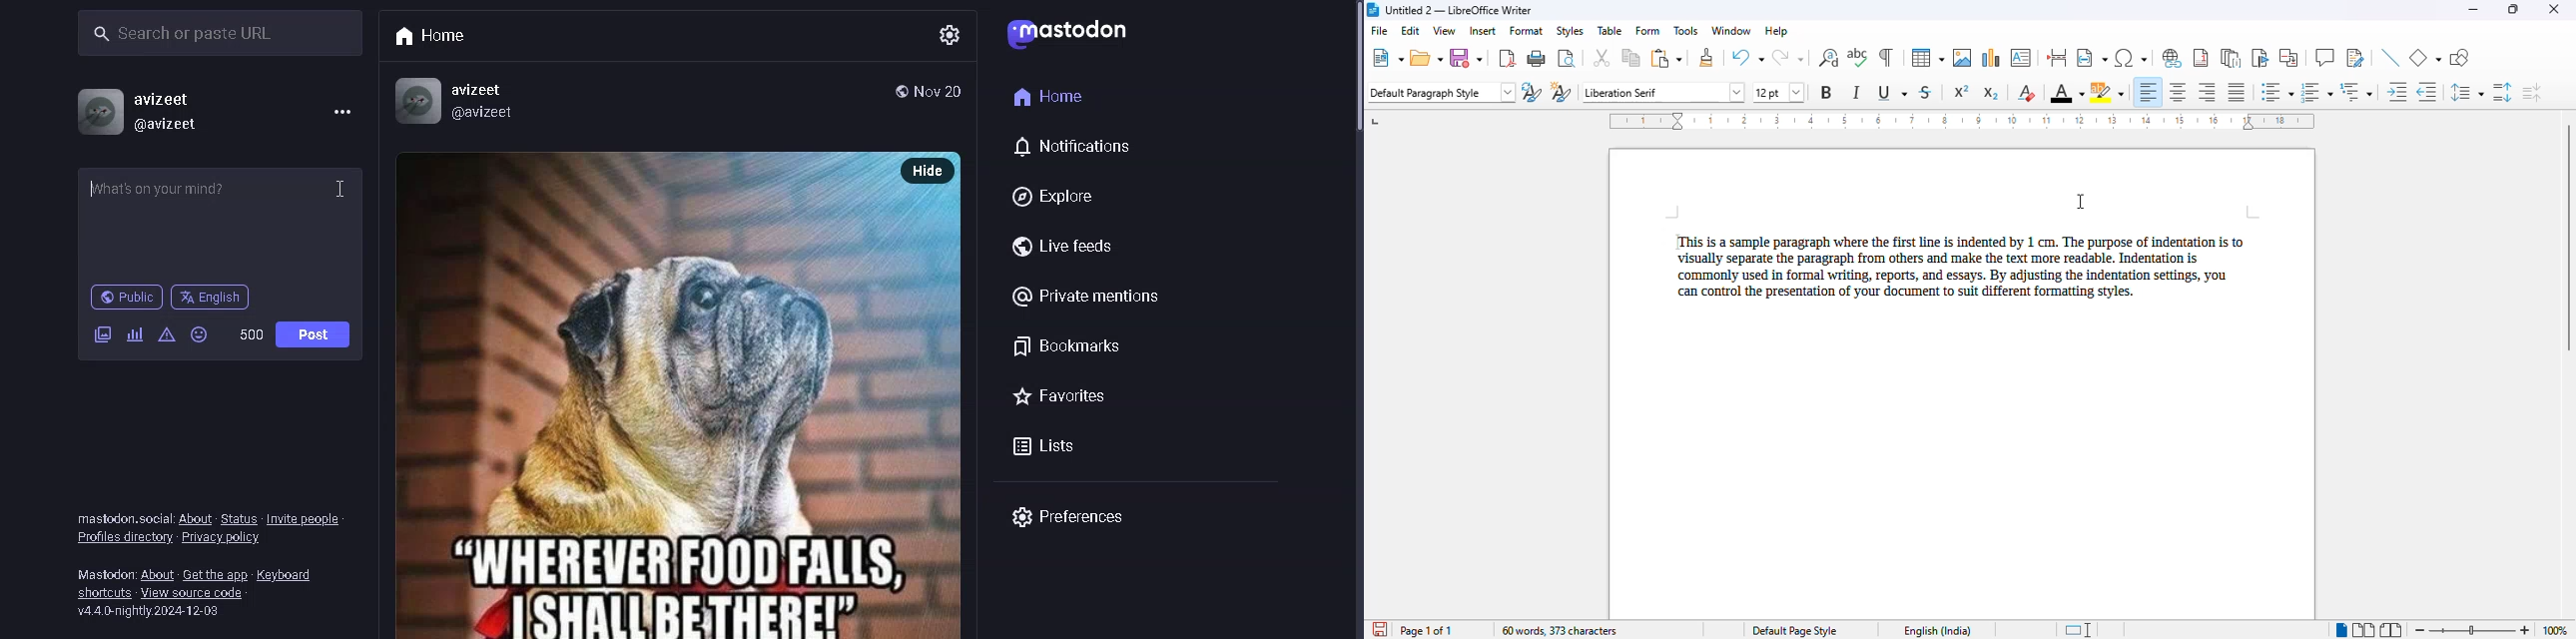  What do you see at coordinates (1073, 29) in the screenshot?
I see `logo` at bounding box center [1073, 29].